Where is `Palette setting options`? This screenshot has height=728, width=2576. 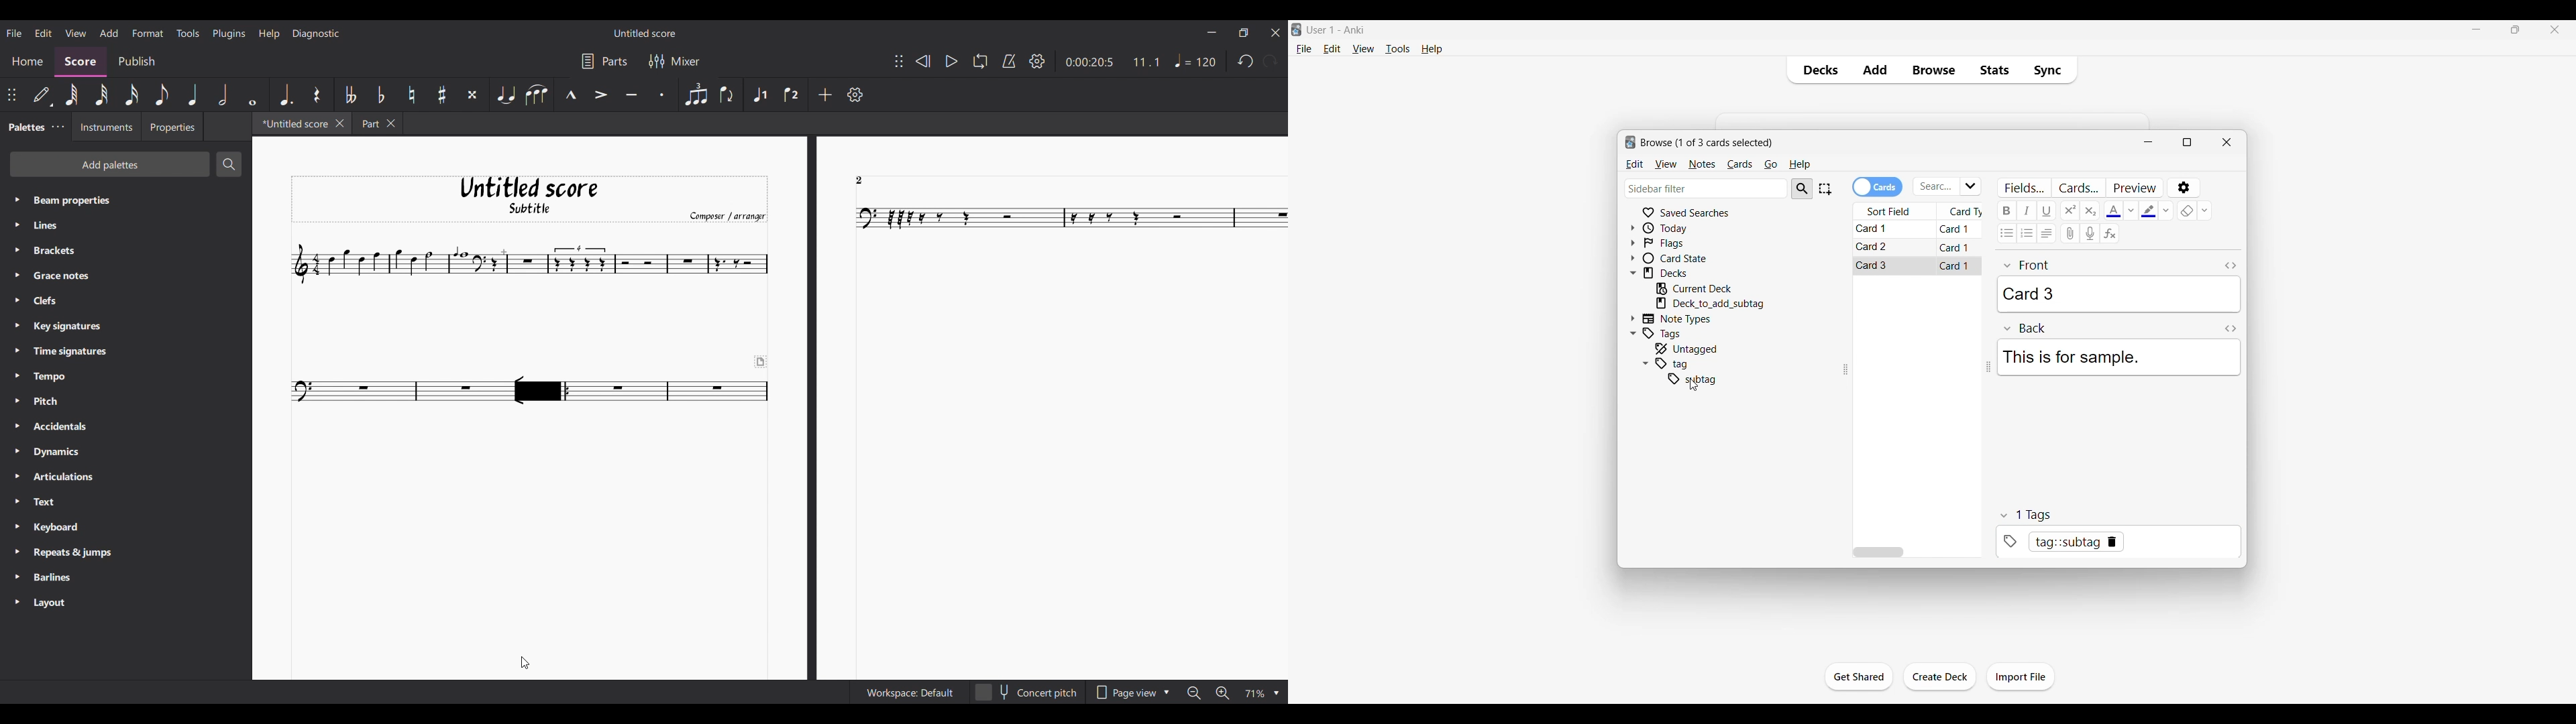 Palette setting options is located at coordinates (136, 402).